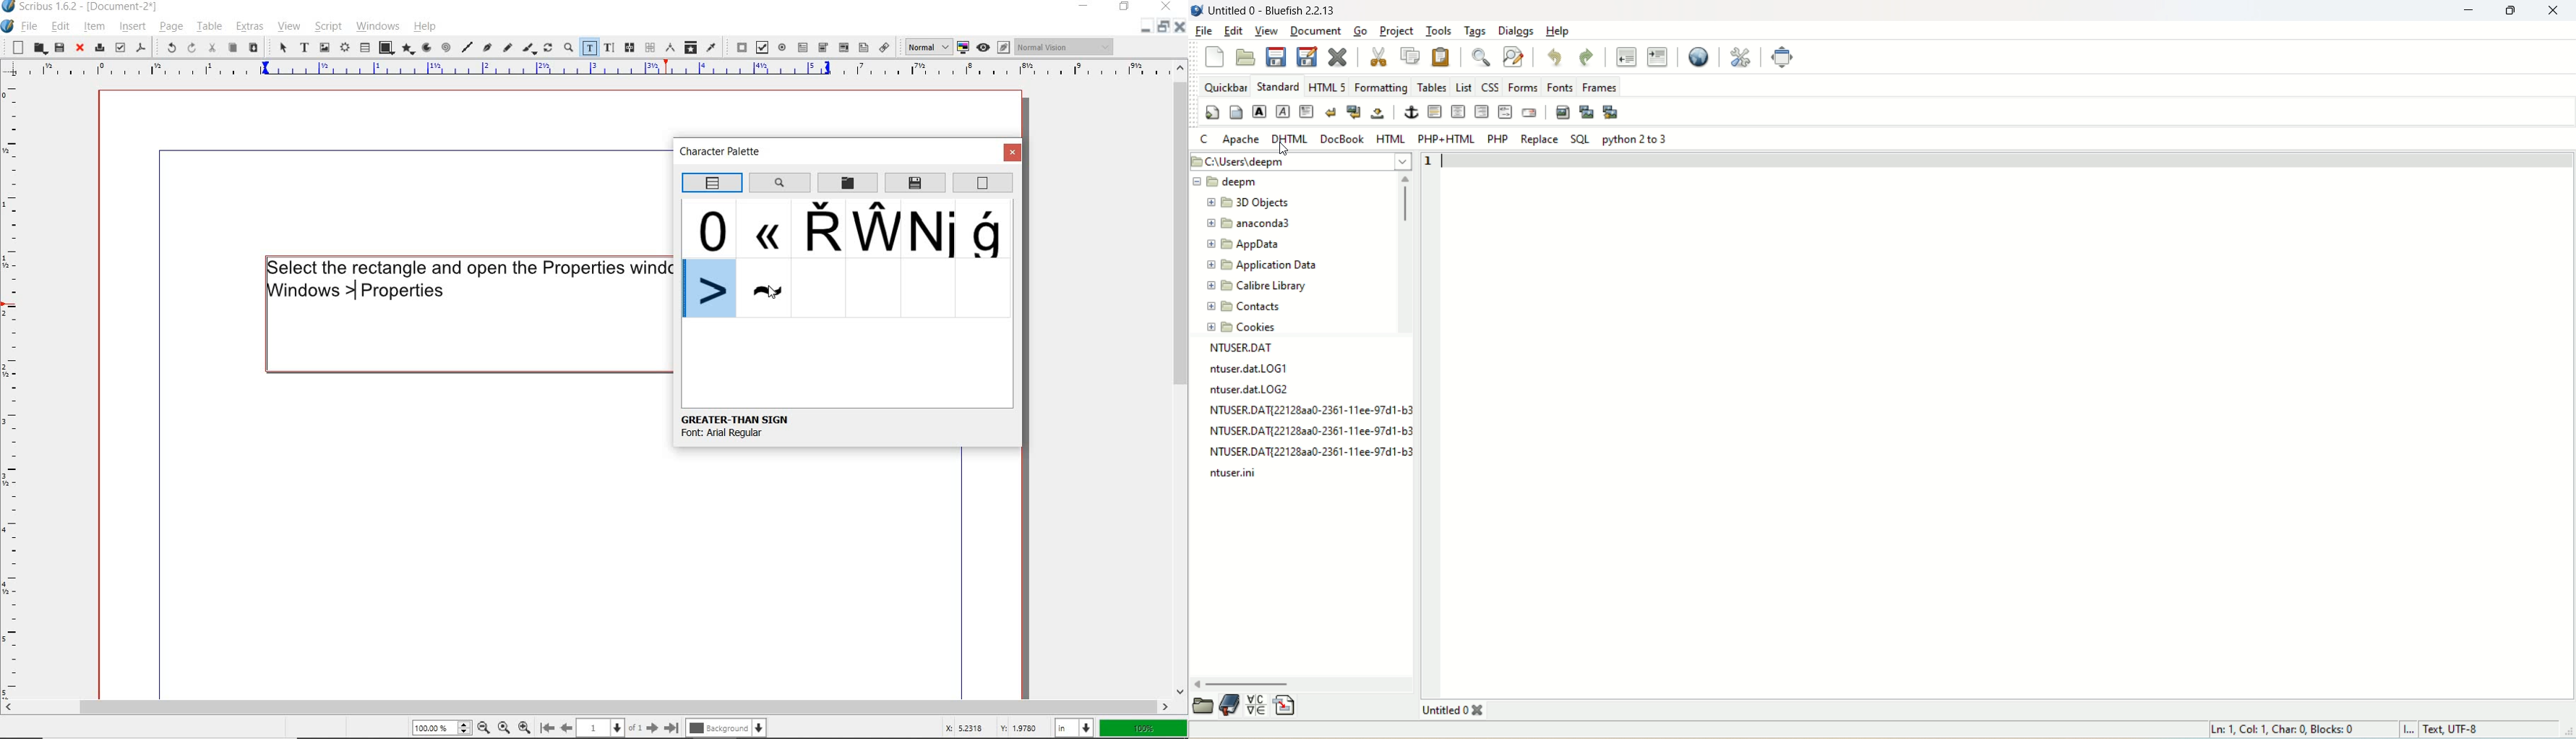 The height and width of the screenshot is (756, 2576). I want to click on restore, so click(1125, 8).